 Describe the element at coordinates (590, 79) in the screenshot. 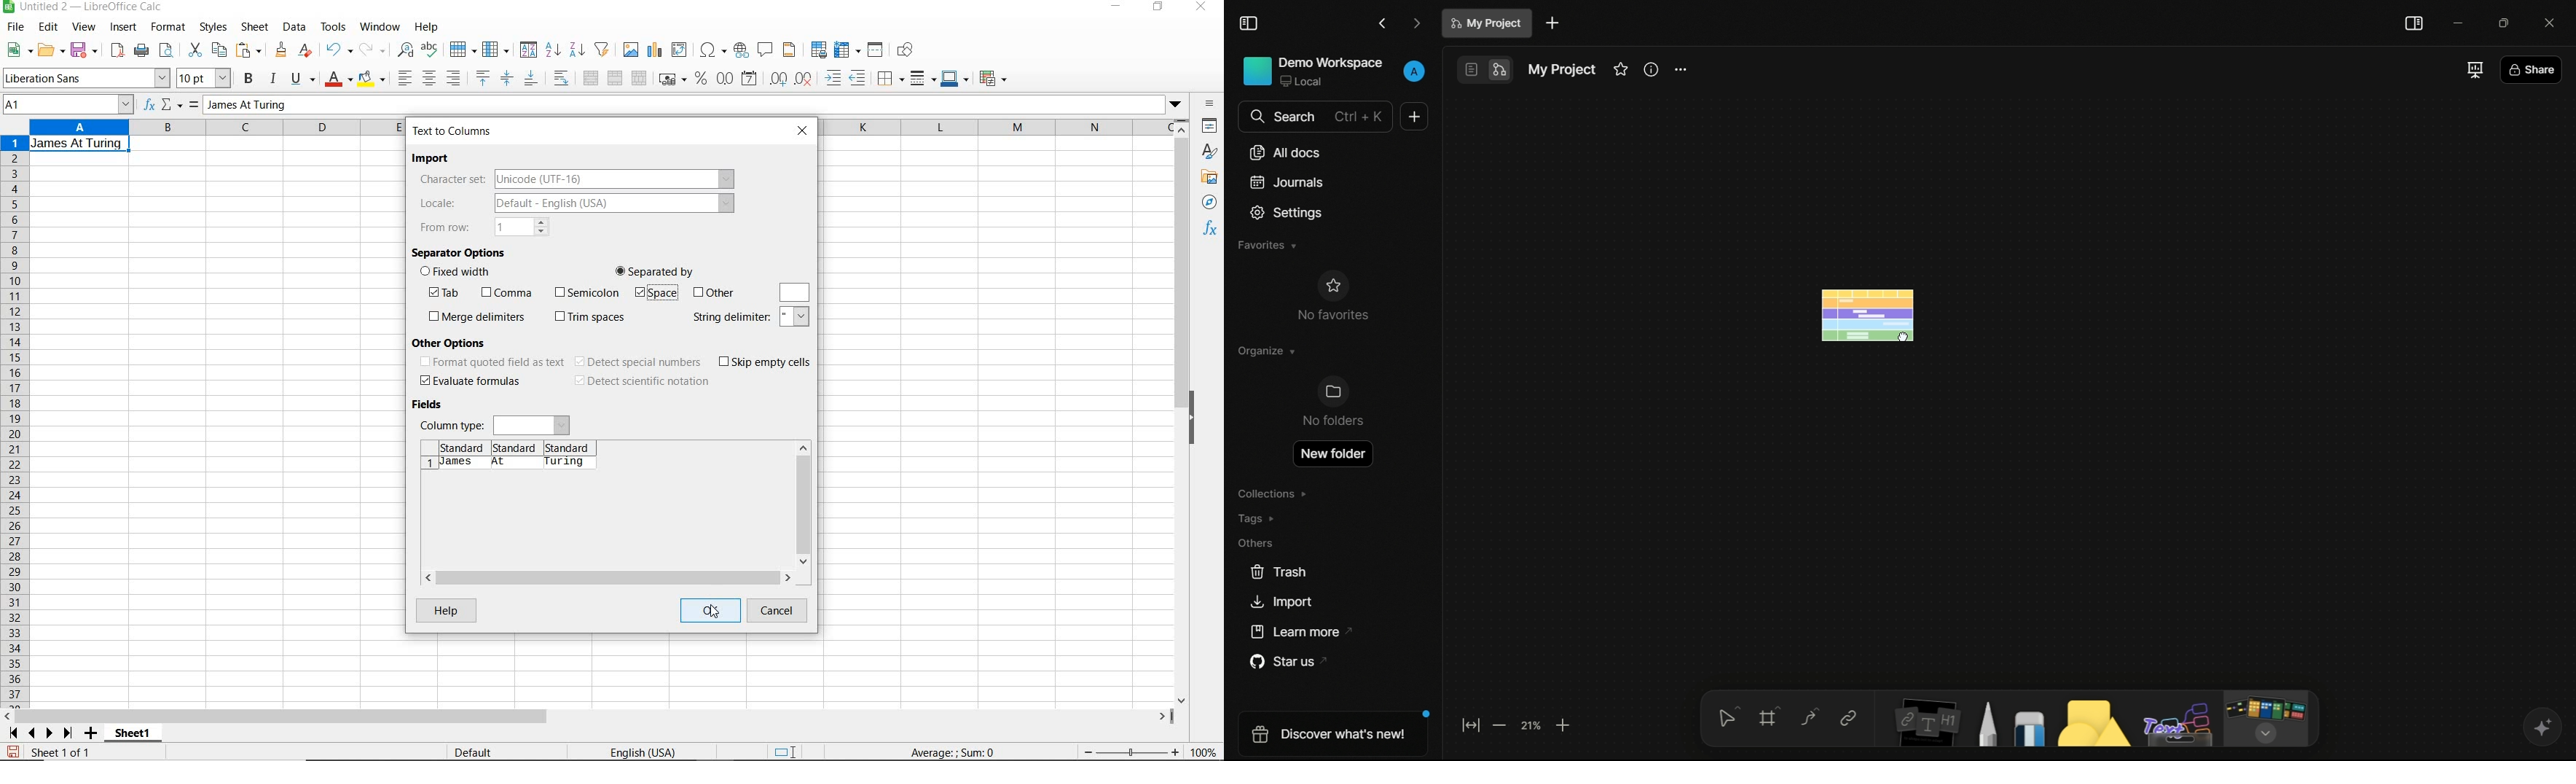

I see `merge and center or unmerge cells` at that location.